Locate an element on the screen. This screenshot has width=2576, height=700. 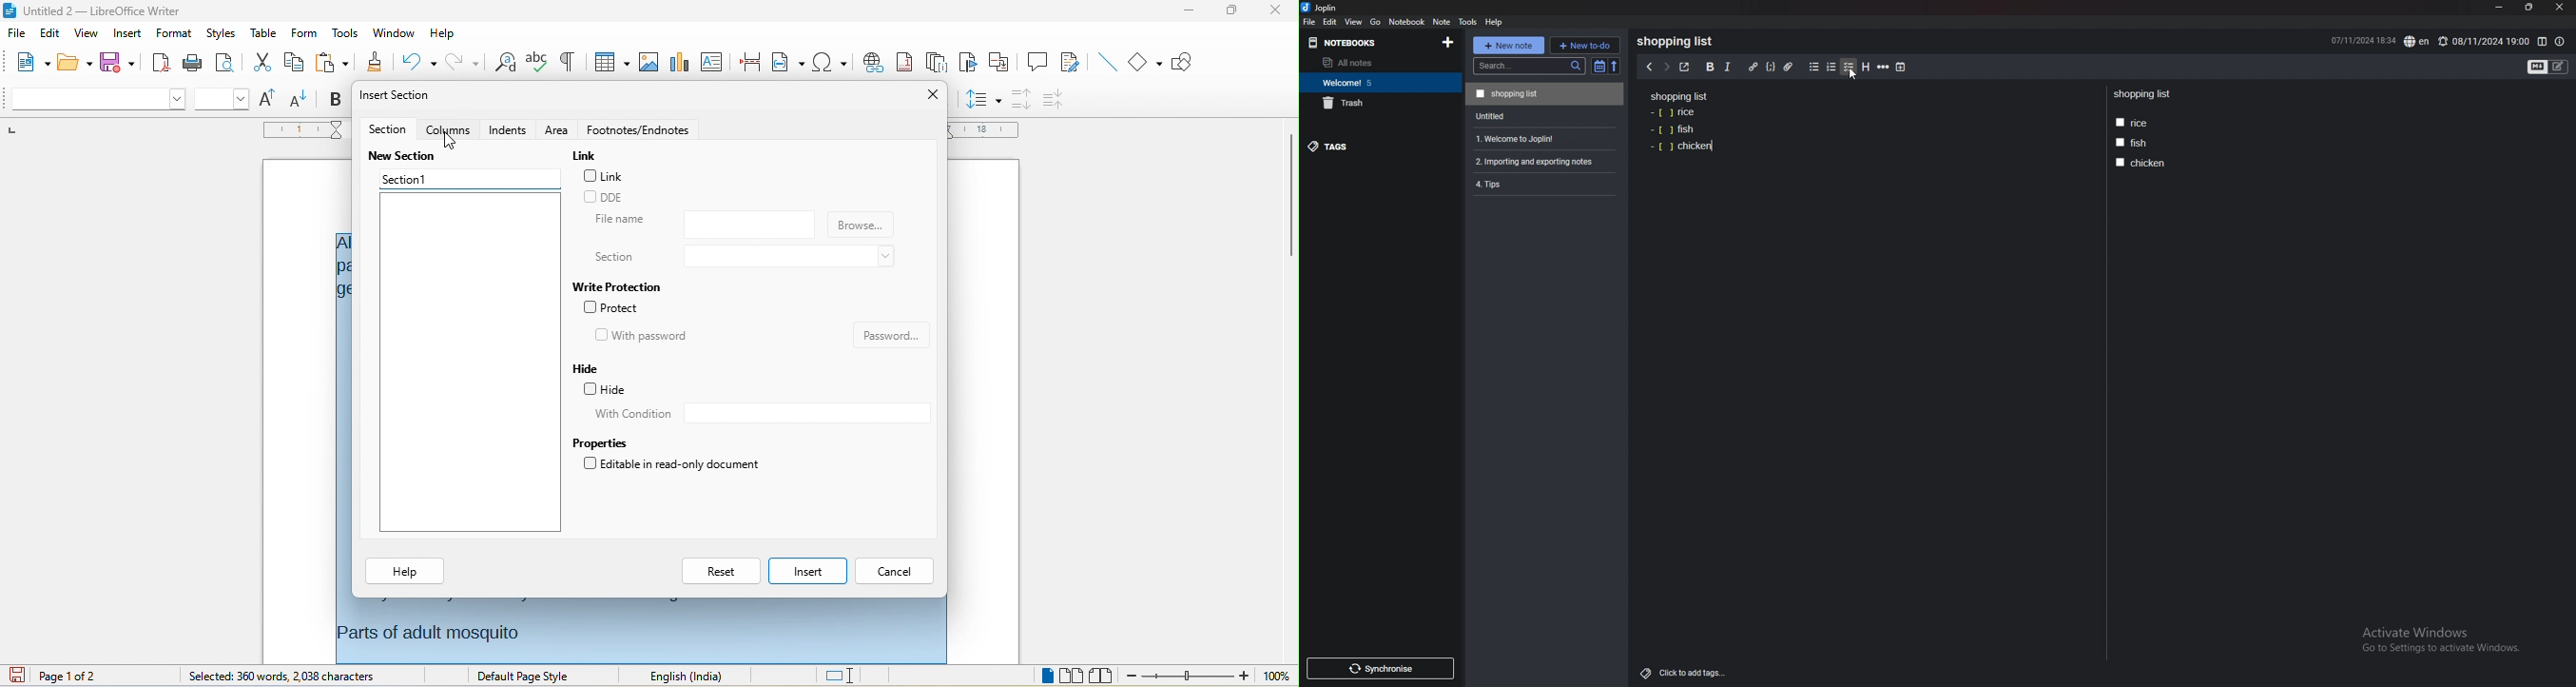
insert is located at coordinates (807, 571).